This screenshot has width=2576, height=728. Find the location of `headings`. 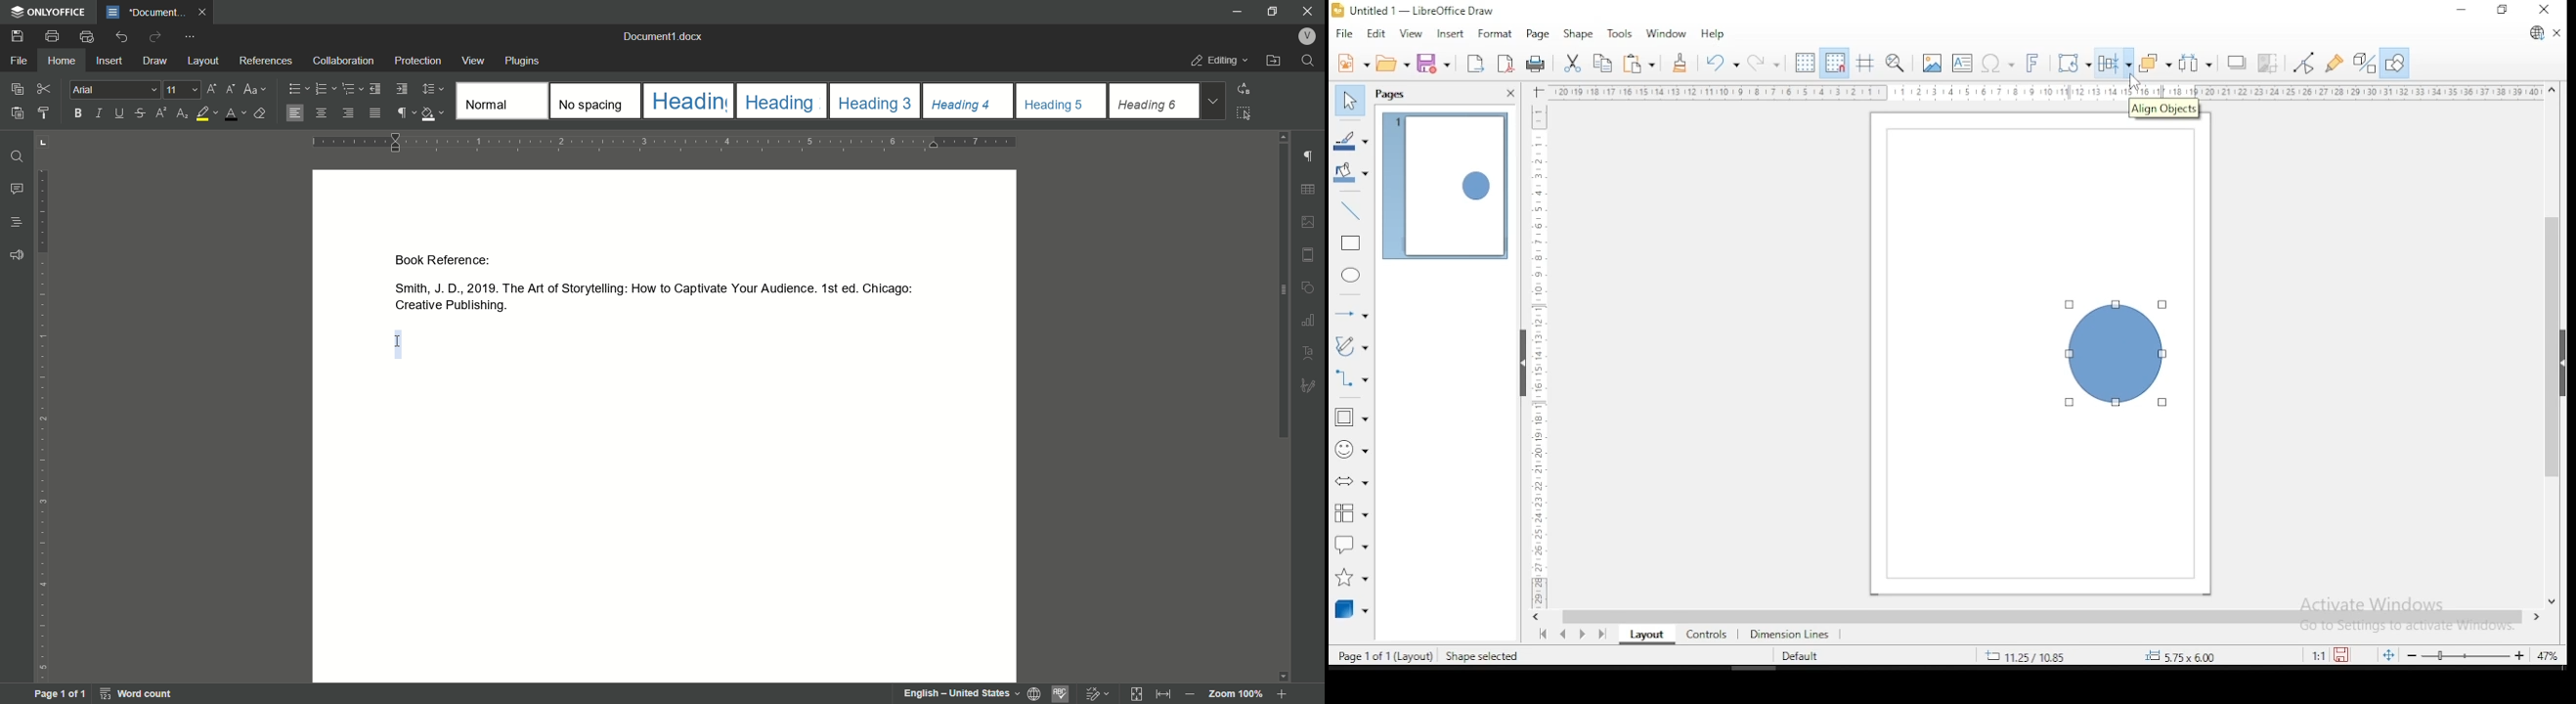

headings is located at coordinates (1154, 100).